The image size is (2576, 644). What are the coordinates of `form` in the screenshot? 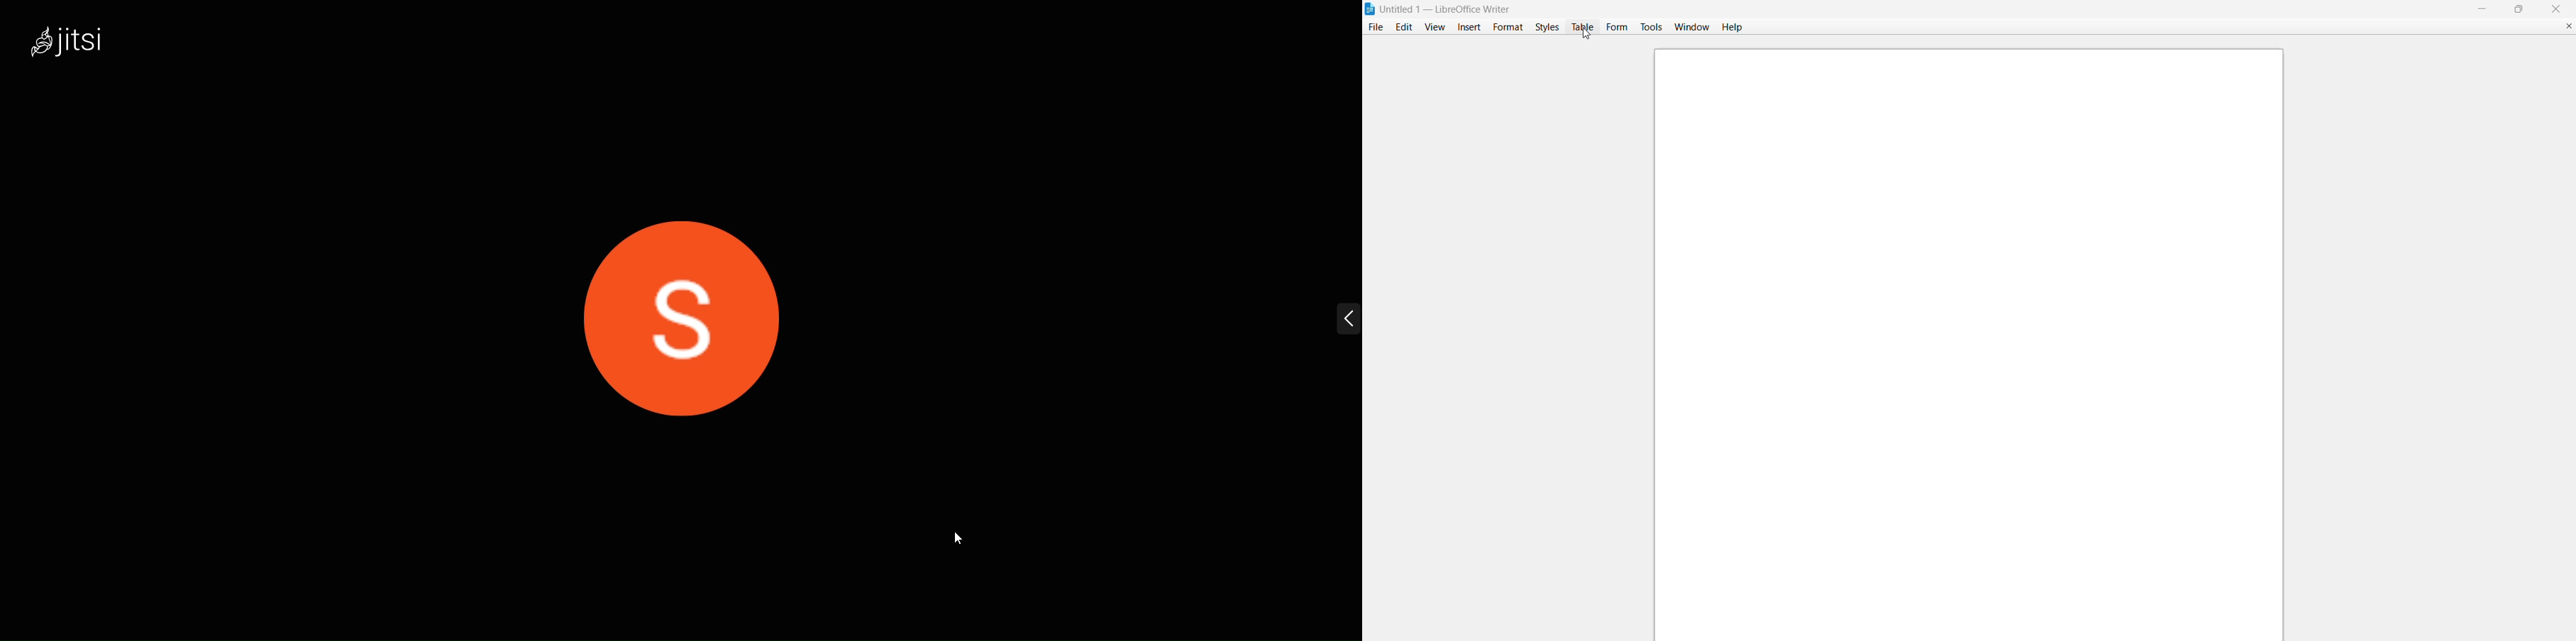 It's located at (1617, 27).